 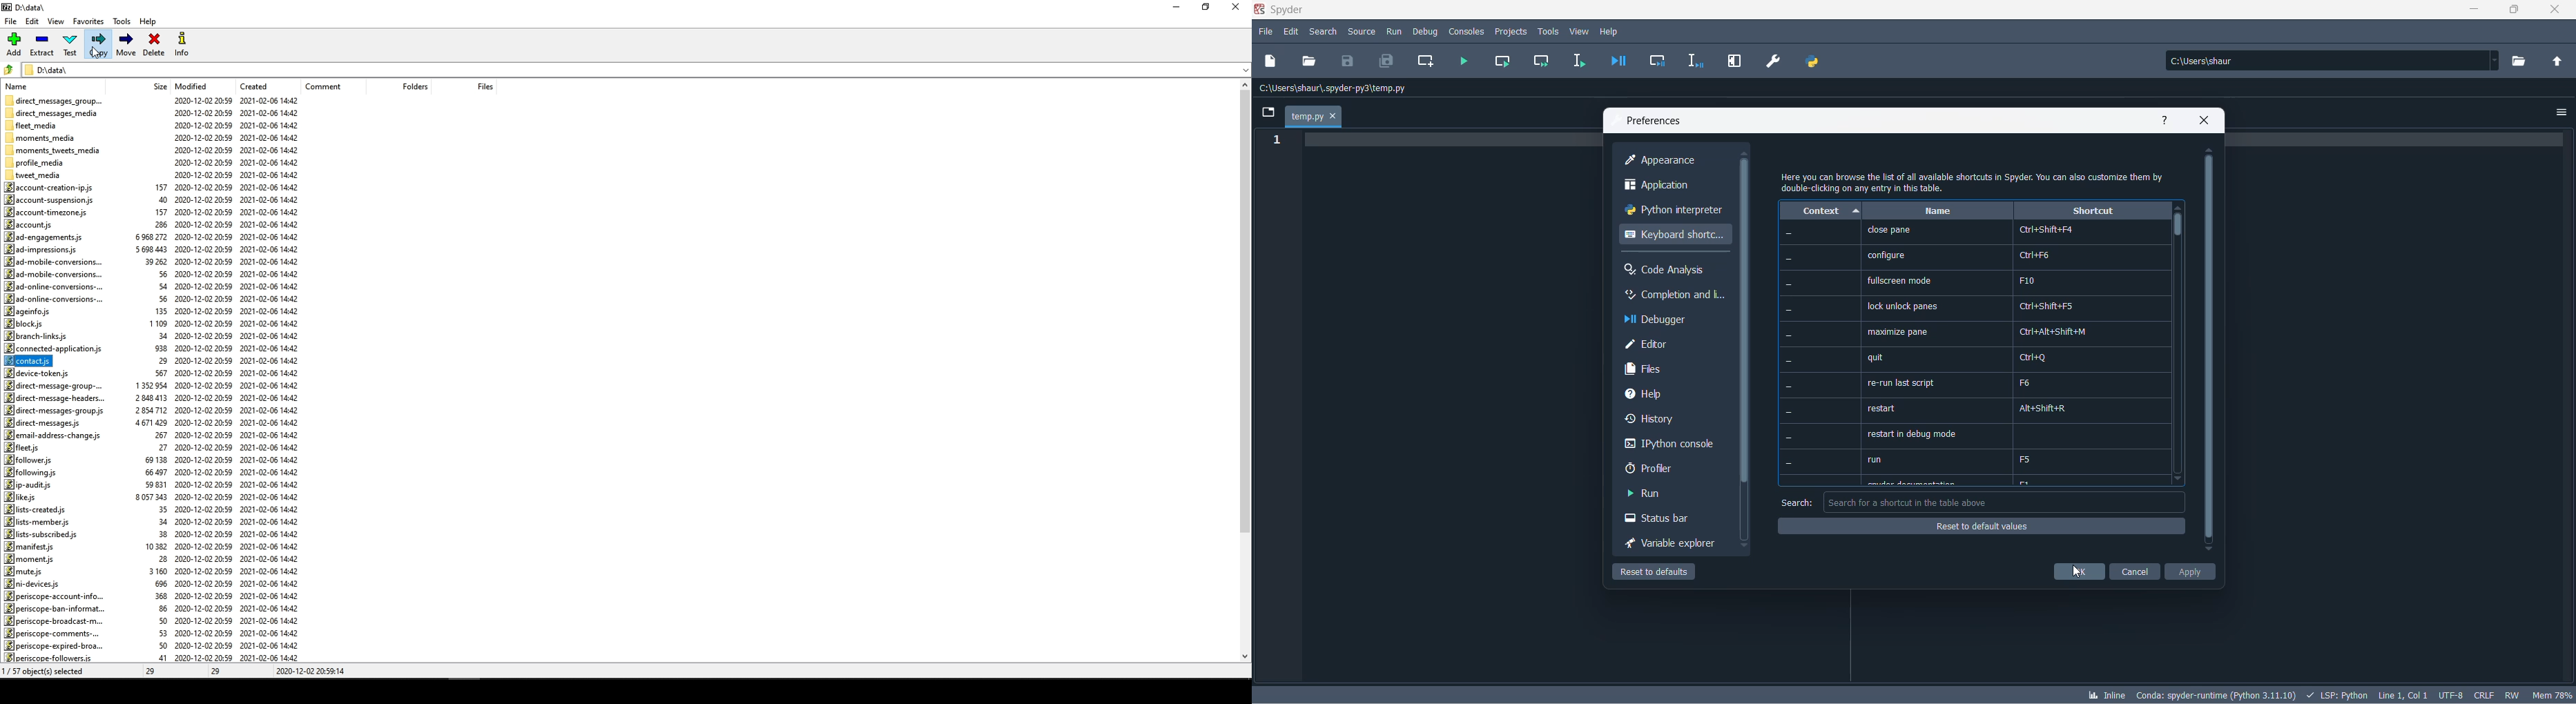 I want to click on quit, so click(x=1877, y=358).